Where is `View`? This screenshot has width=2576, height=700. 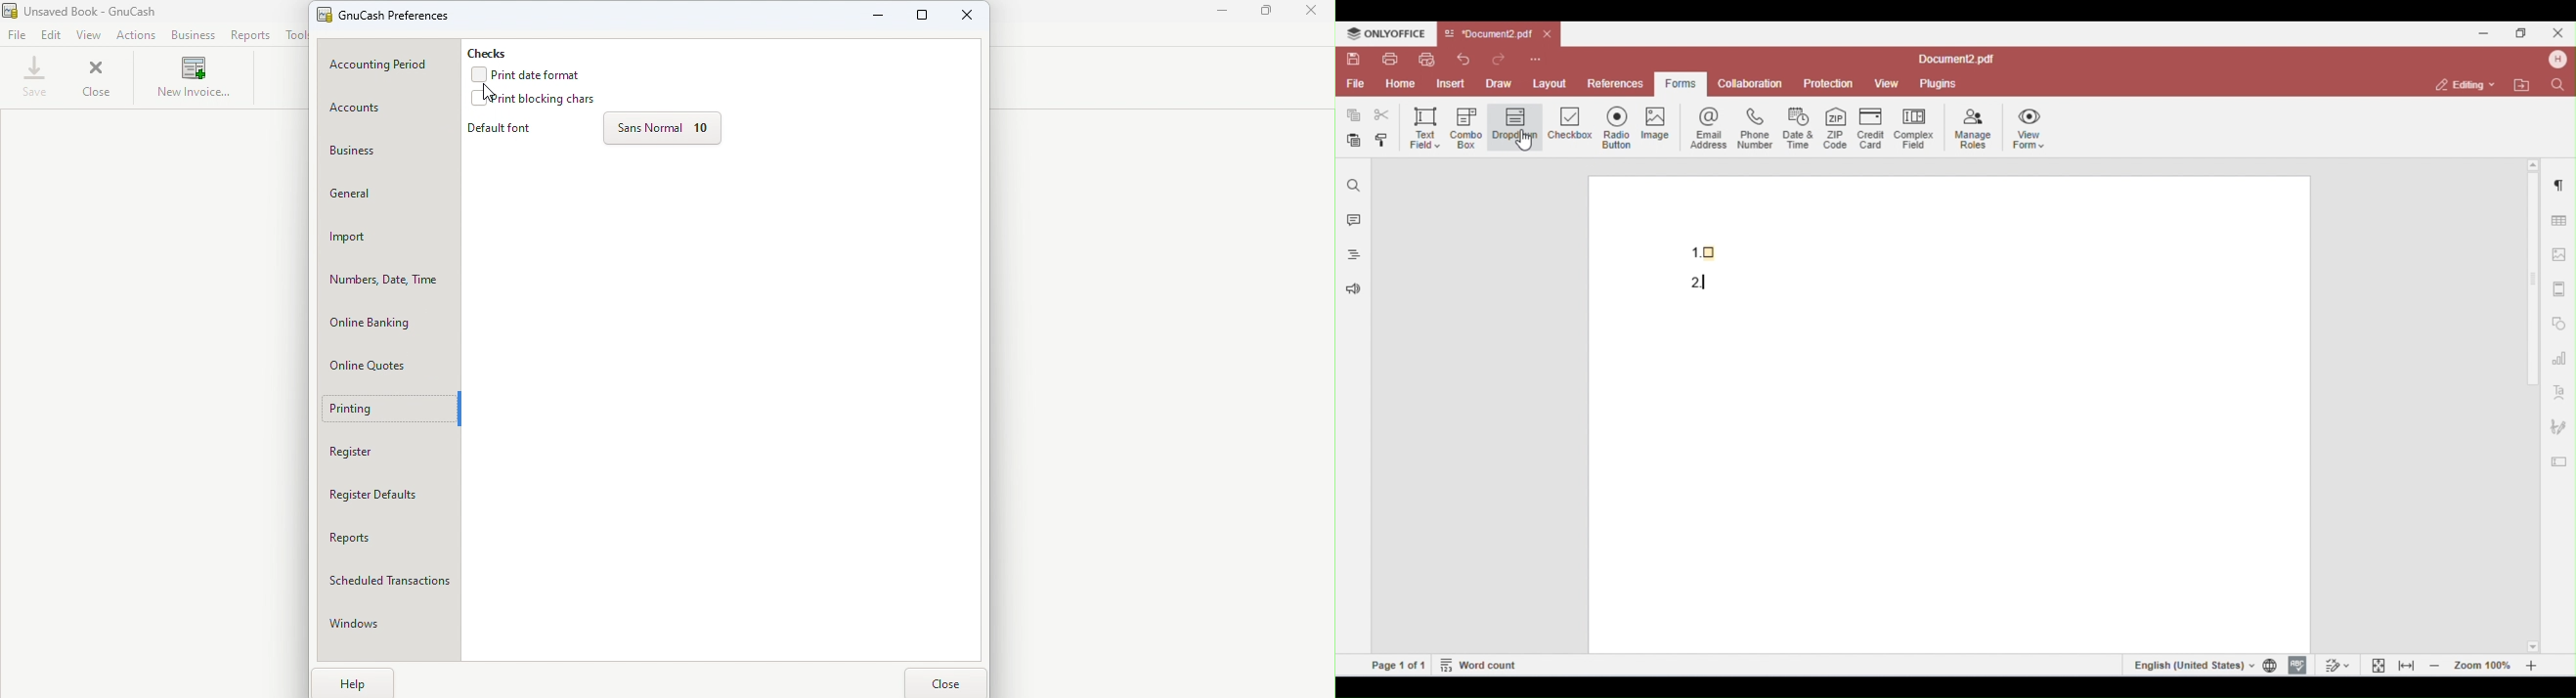 View is located at coordinates (90, 35).